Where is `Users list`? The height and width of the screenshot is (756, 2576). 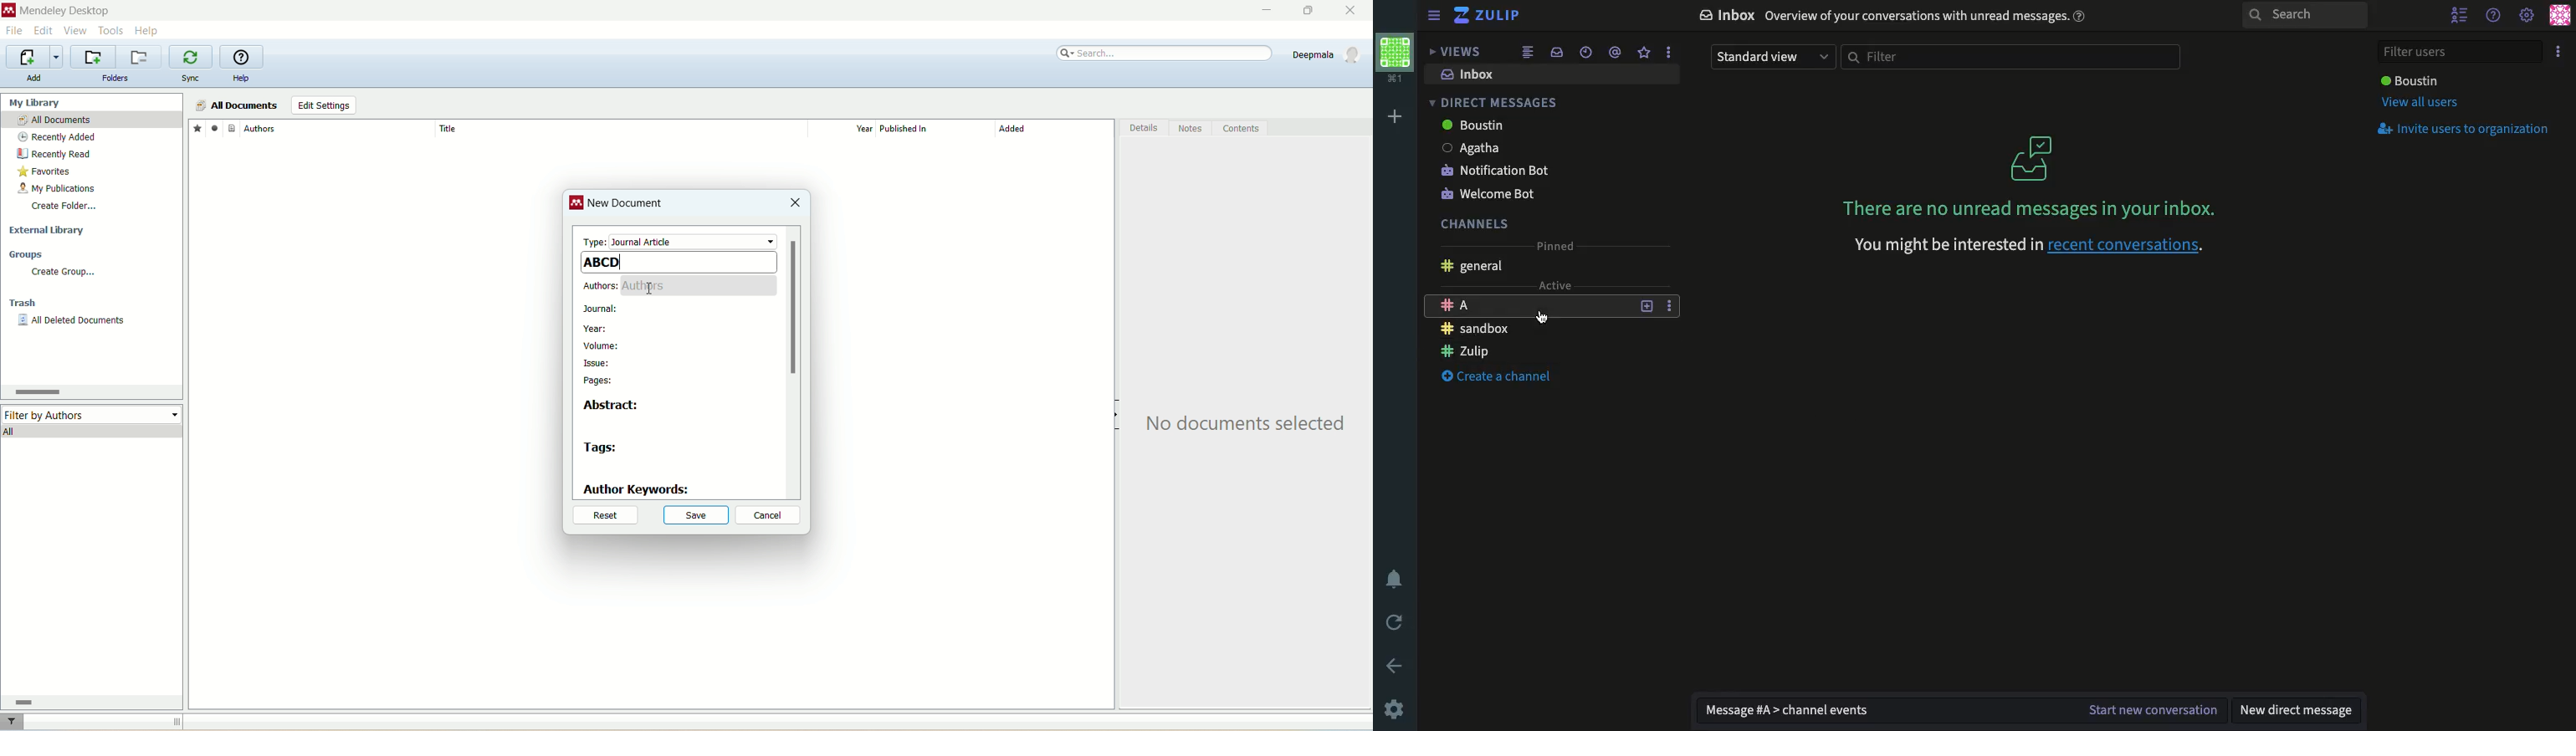
Users list is located at coordinates (2461, 16).